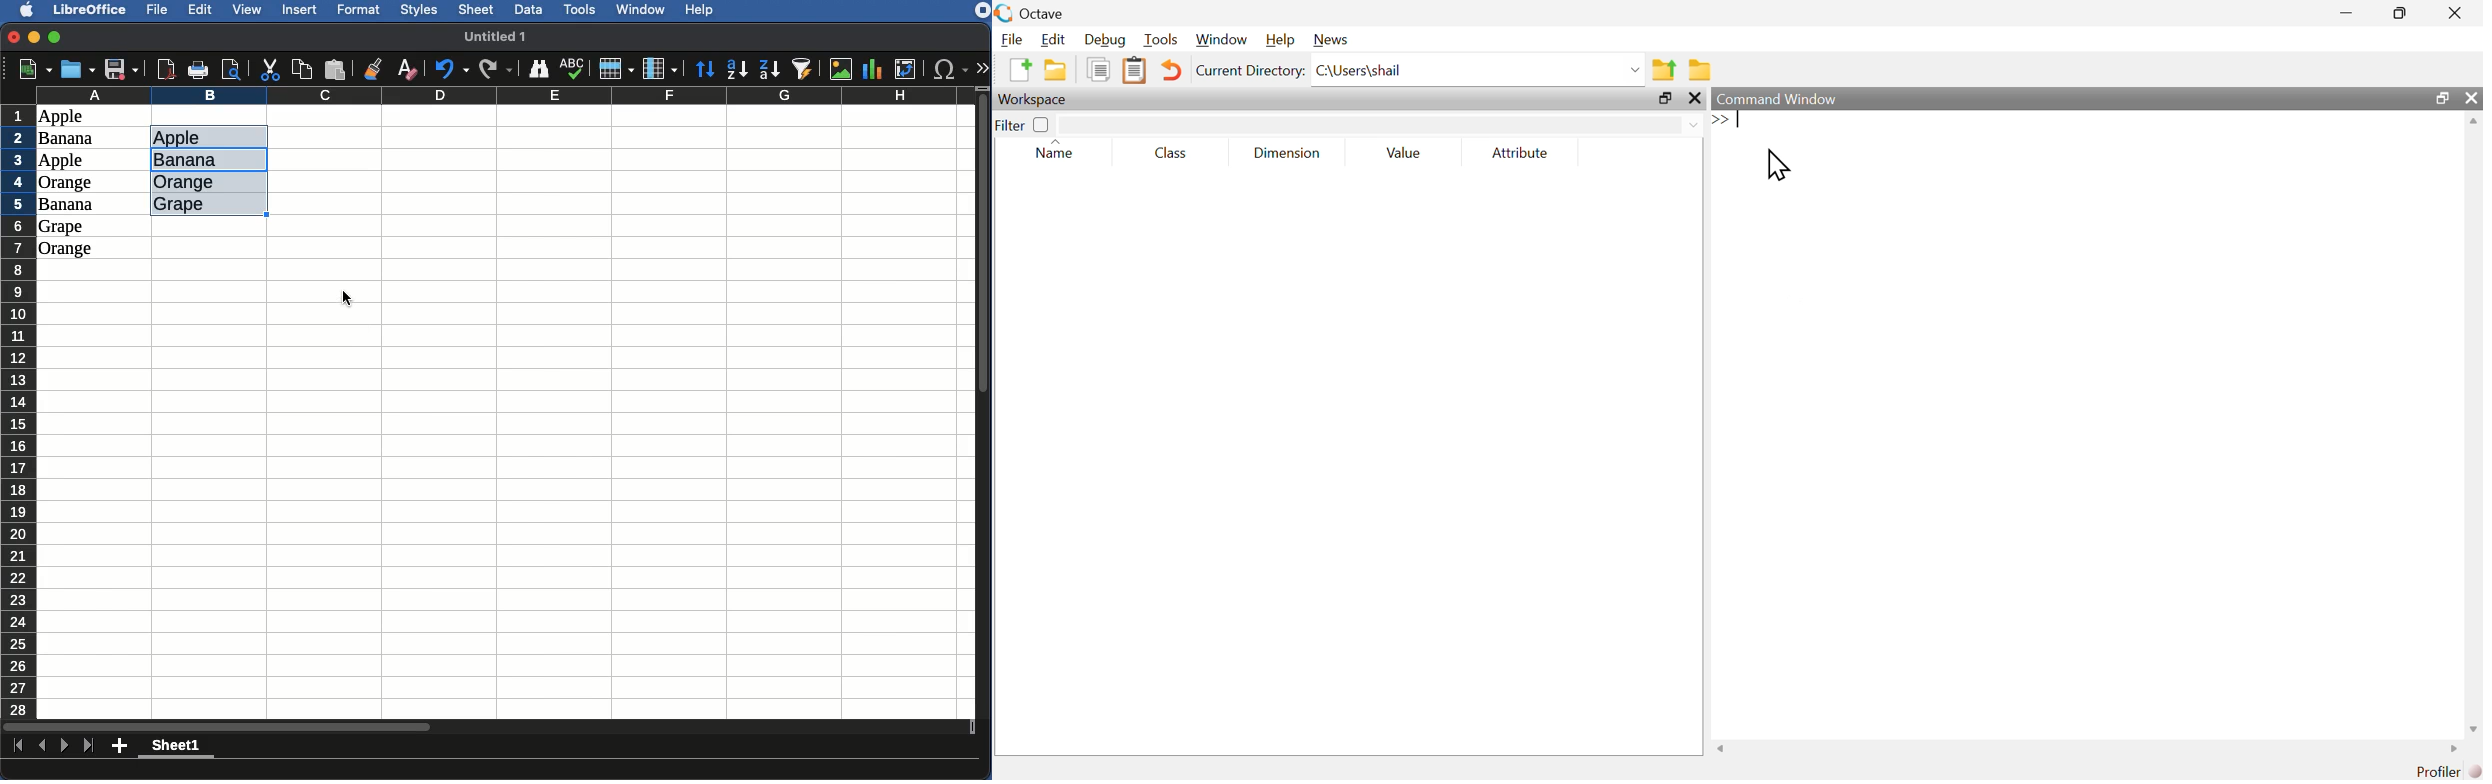 This screenshot has height=784, width=2492. Describe the element at coordinates (384, 69) in the screenshot. I see `Clone formatting` at that location.